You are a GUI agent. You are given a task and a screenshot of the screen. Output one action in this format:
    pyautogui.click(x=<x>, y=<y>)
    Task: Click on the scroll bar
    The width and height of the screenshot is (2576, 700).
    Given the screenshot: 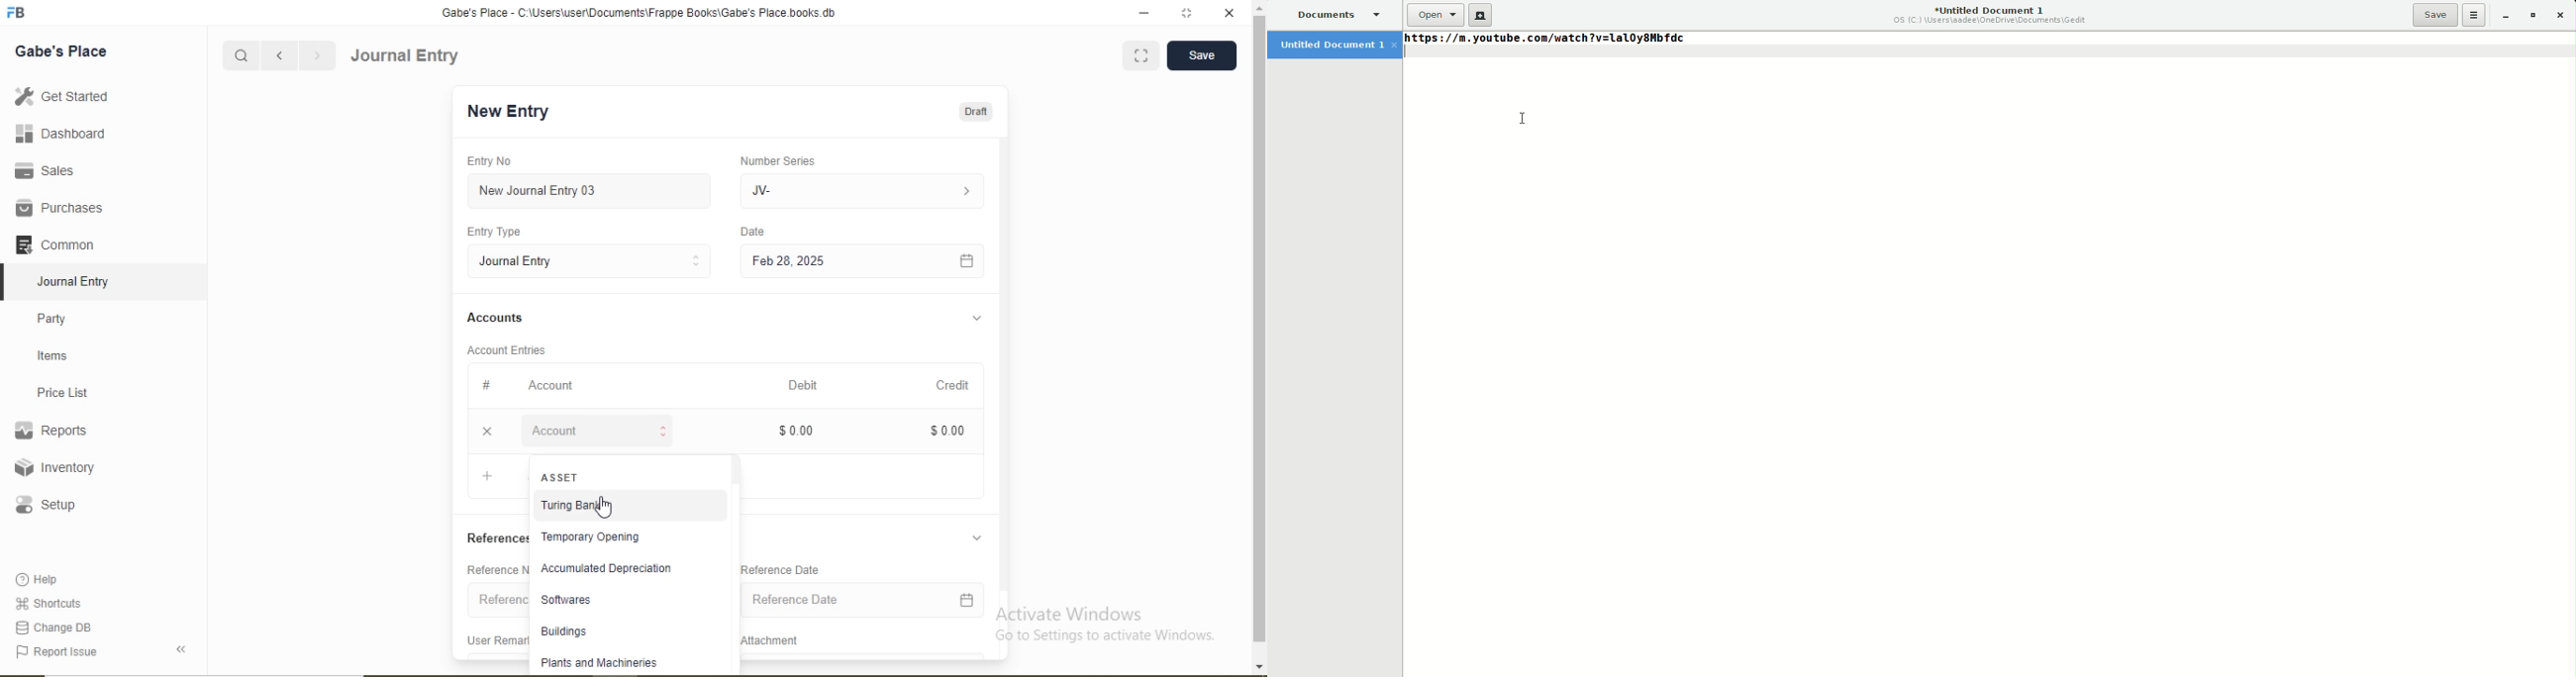 What is the action you would take?
    pyautogui.click(x=1258, y=331)
    